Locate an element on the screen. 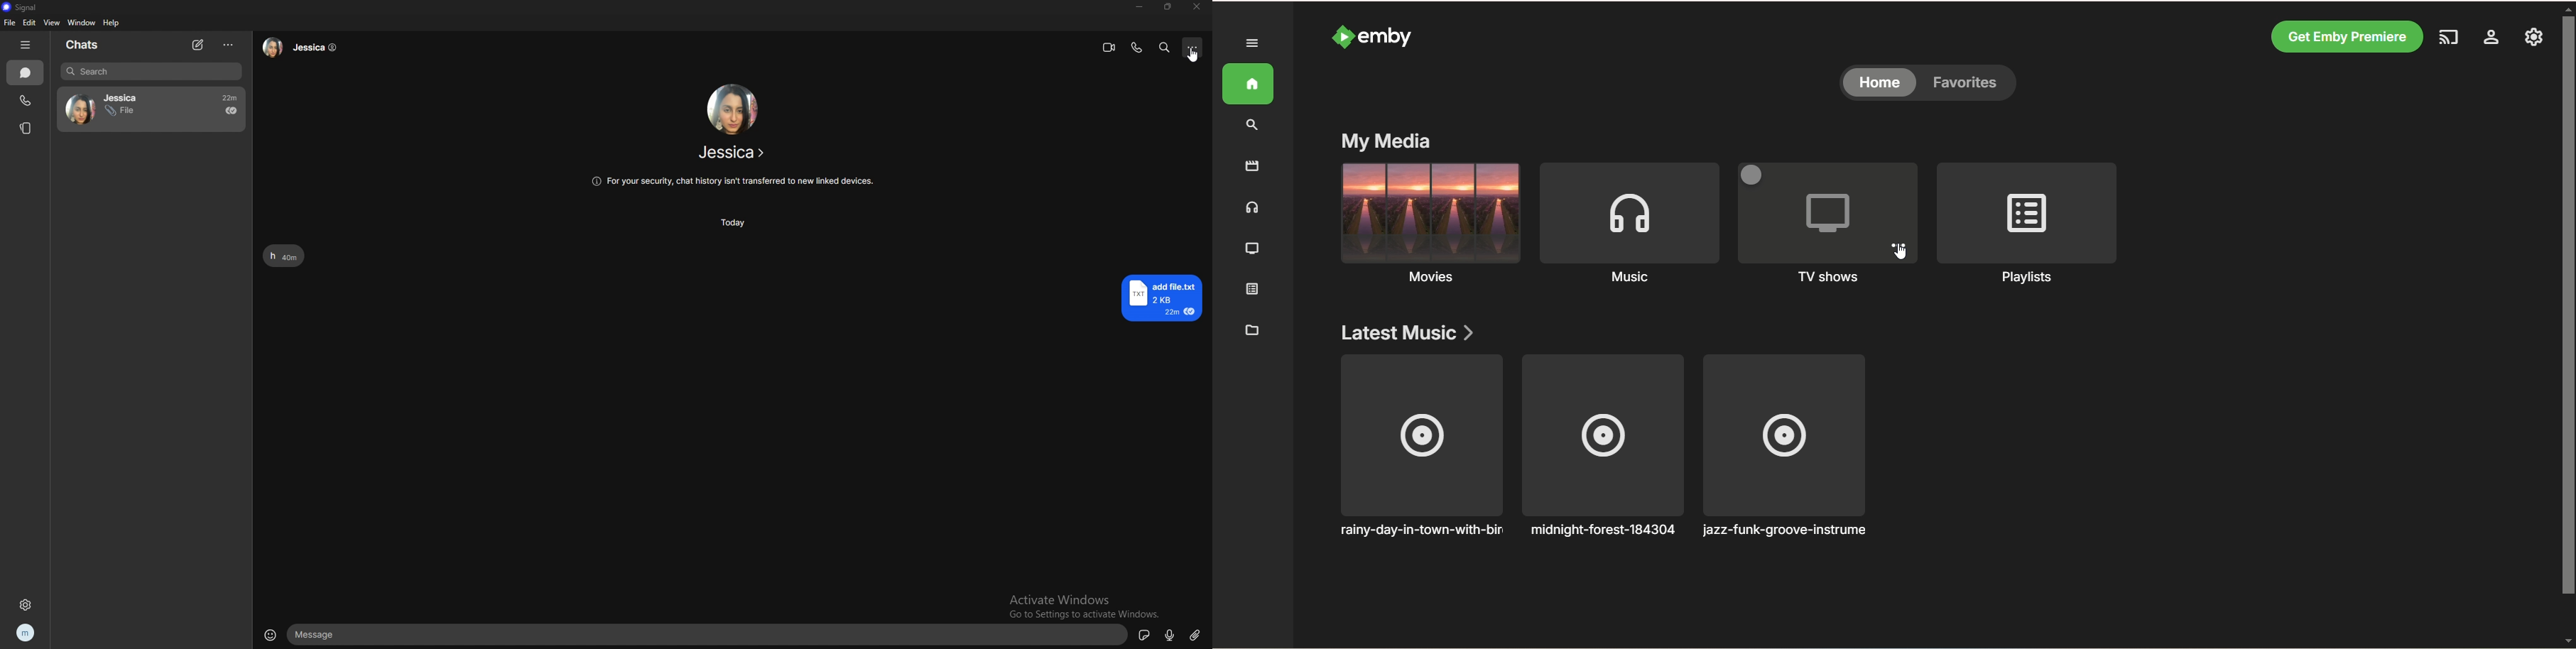  h 40 is located at coordinates (289, 255).